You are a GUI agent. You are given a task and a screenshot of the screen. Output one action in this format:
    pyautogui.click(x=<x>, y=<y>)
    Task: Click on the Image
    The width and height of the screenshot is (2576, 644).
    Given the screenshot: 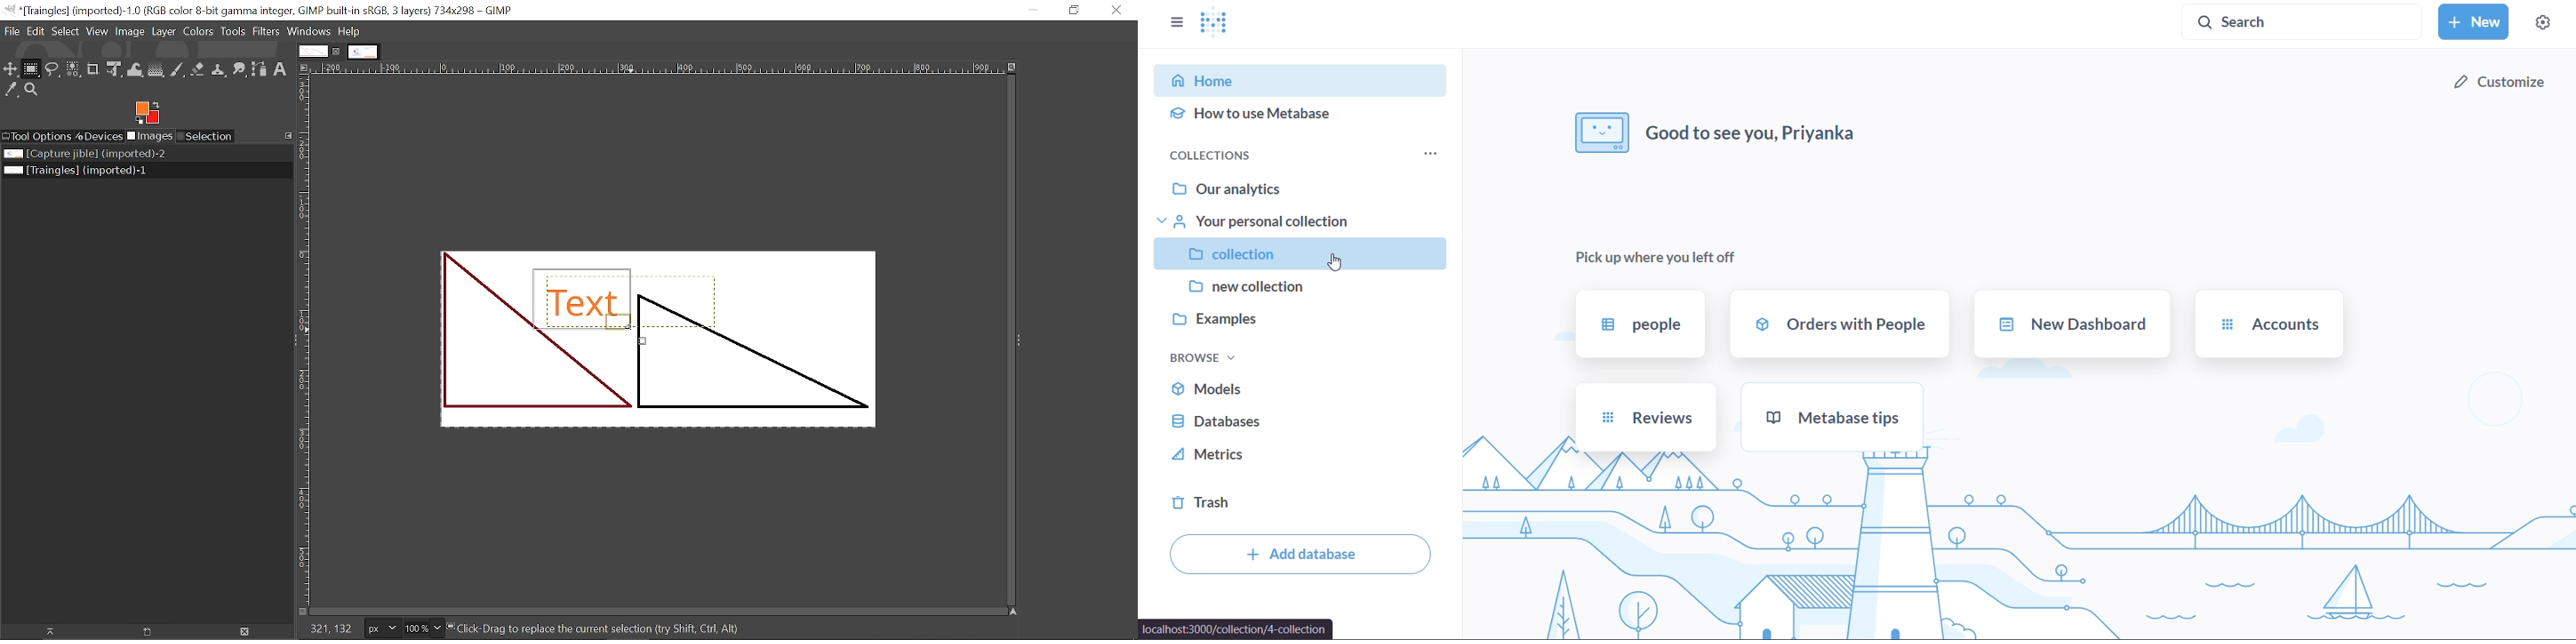 What is the action you would take?
    pyautogui.click(x=130, y=32)
    